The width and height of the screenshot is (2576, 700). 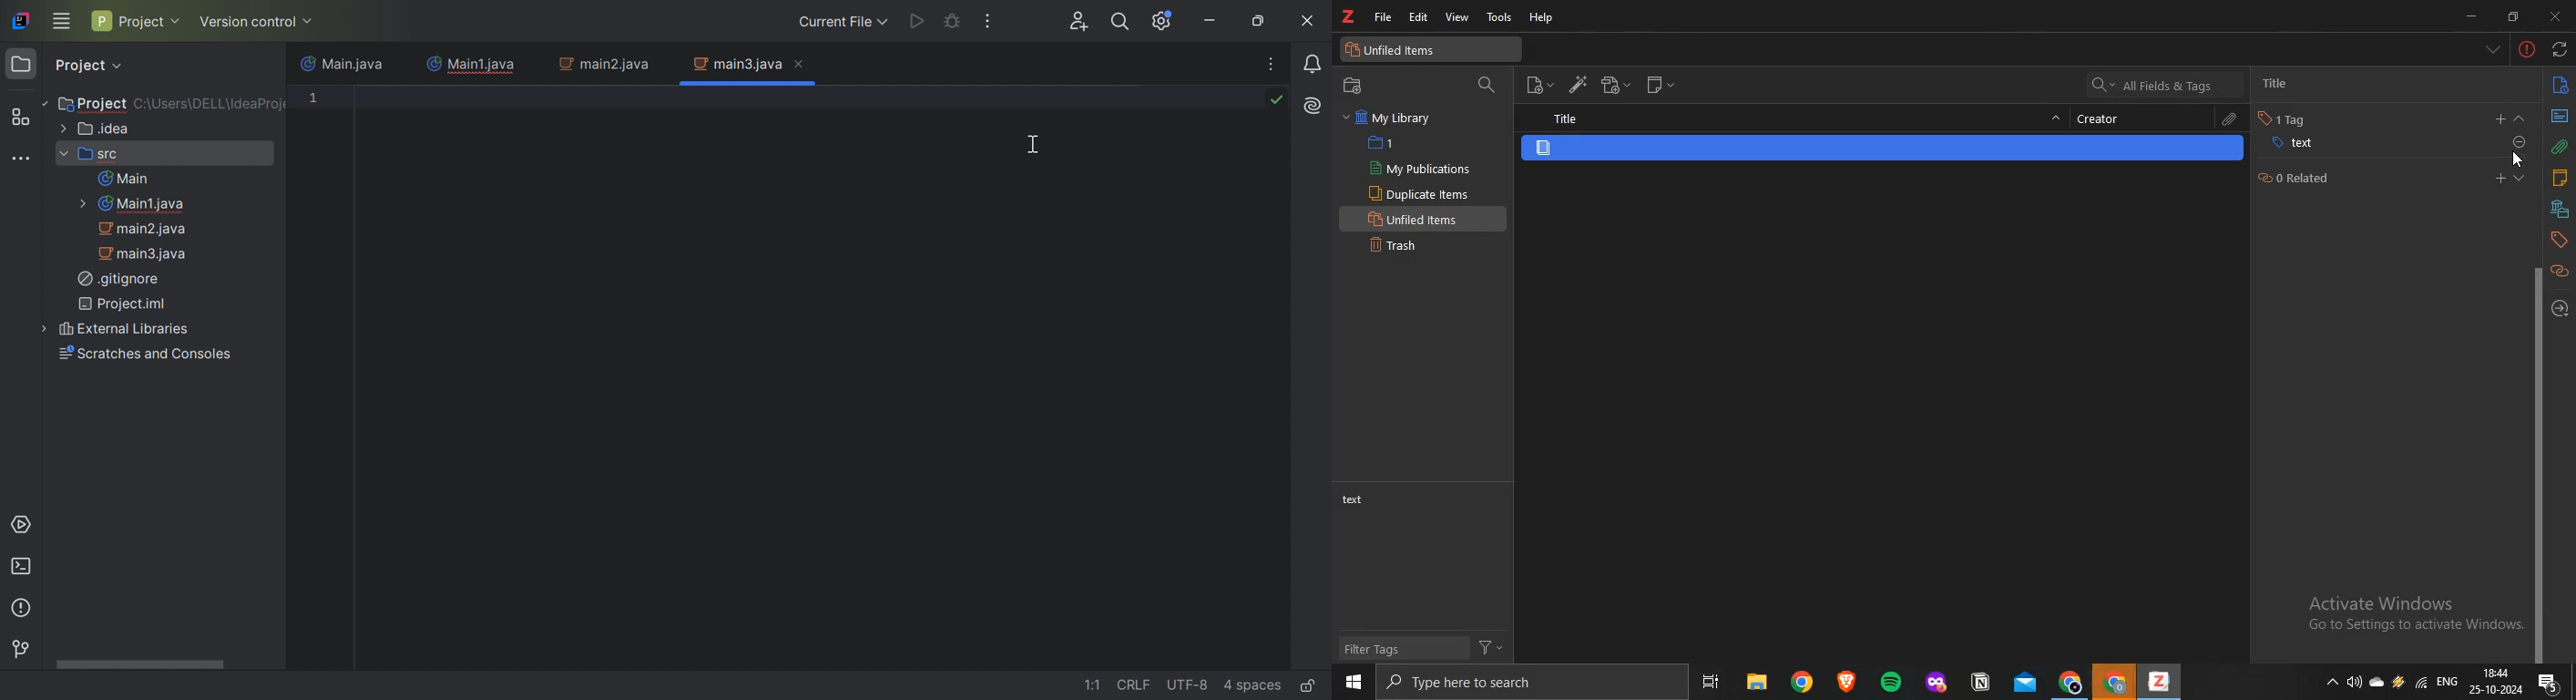 I want to click on duplicate items, so click(x=1422, y=193).